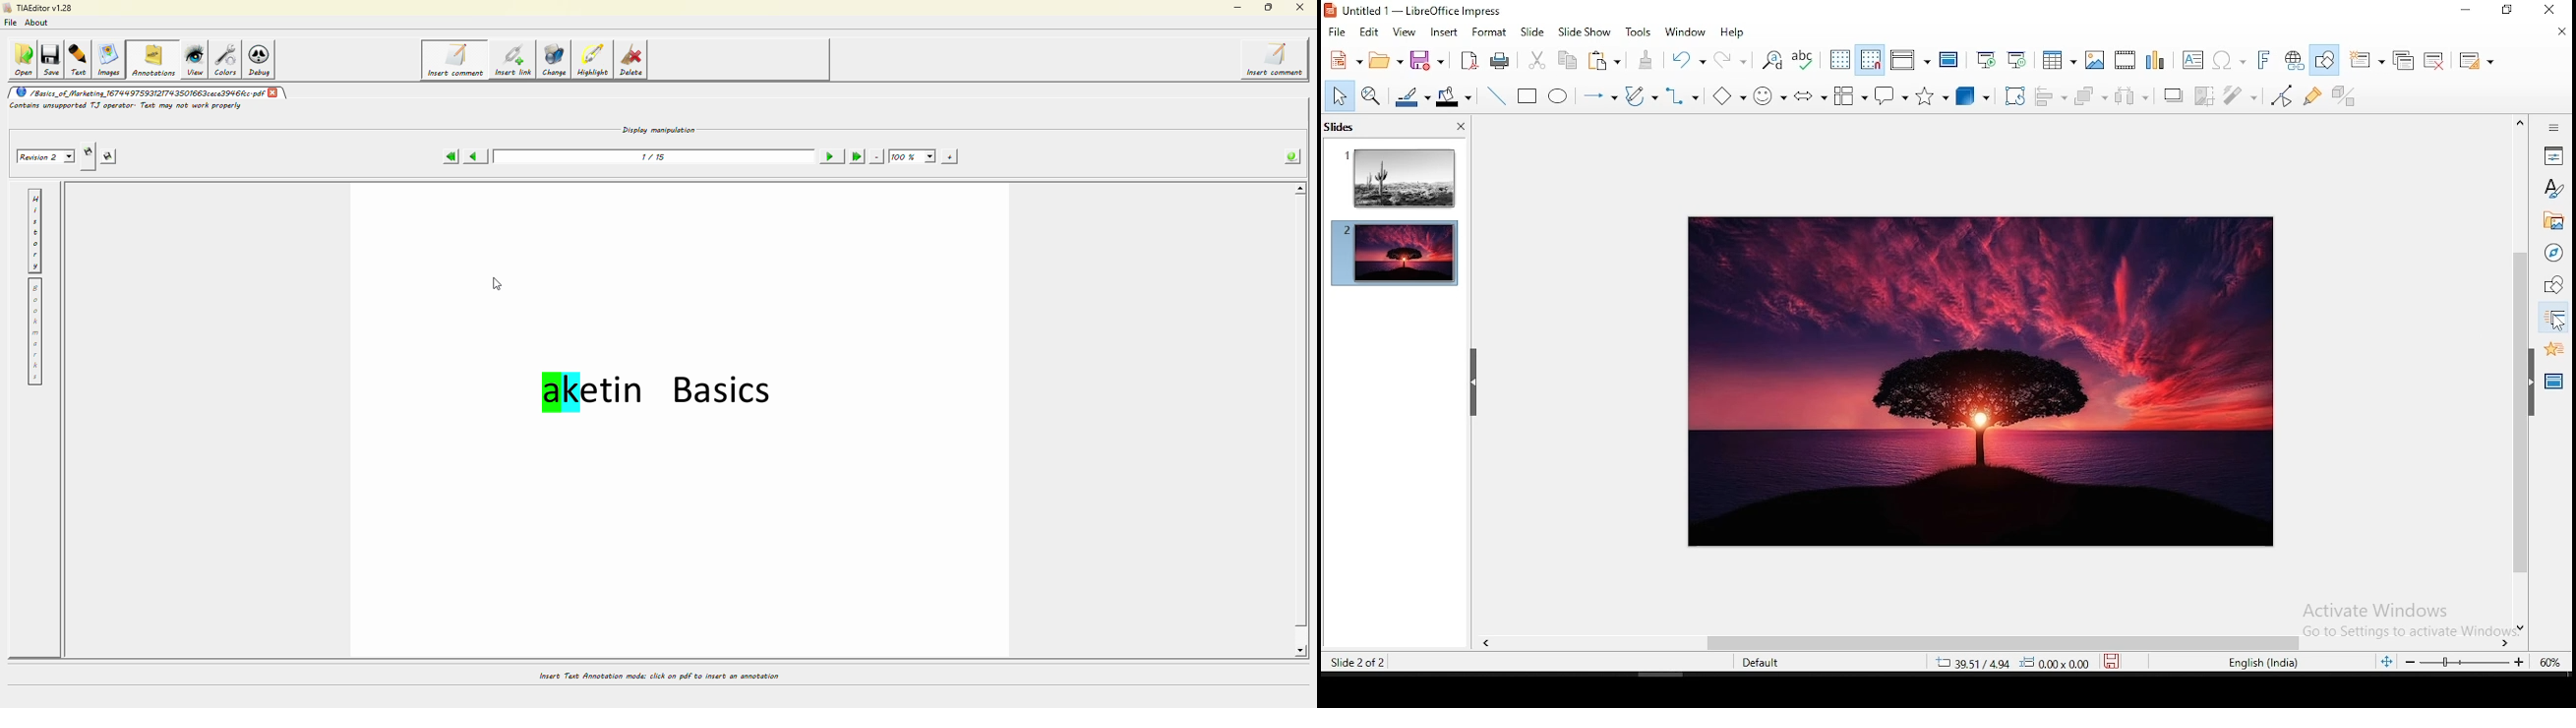 The image size is (2576, 728). What do you see at coordinates (1641, 30) in the screenshot?
I see `tools` at bounding box center [1641, 30].